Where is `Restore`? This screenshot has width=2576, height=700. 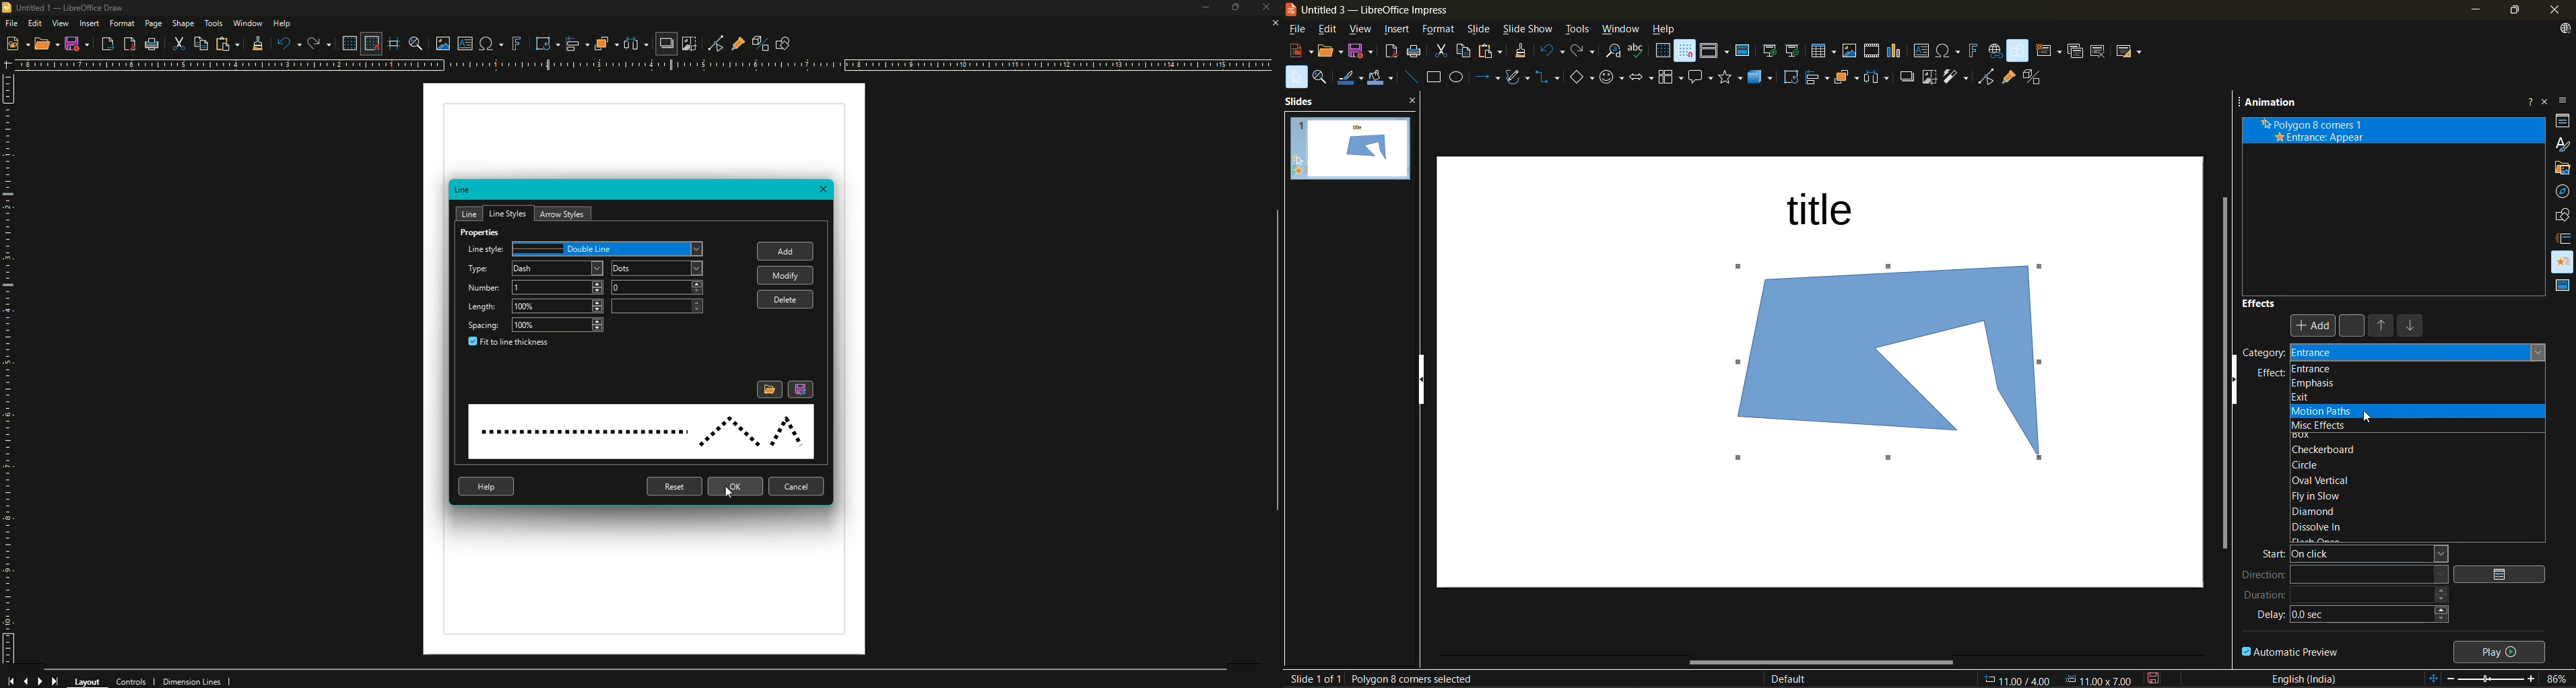 Restore is located at coordinates (1234, 9).